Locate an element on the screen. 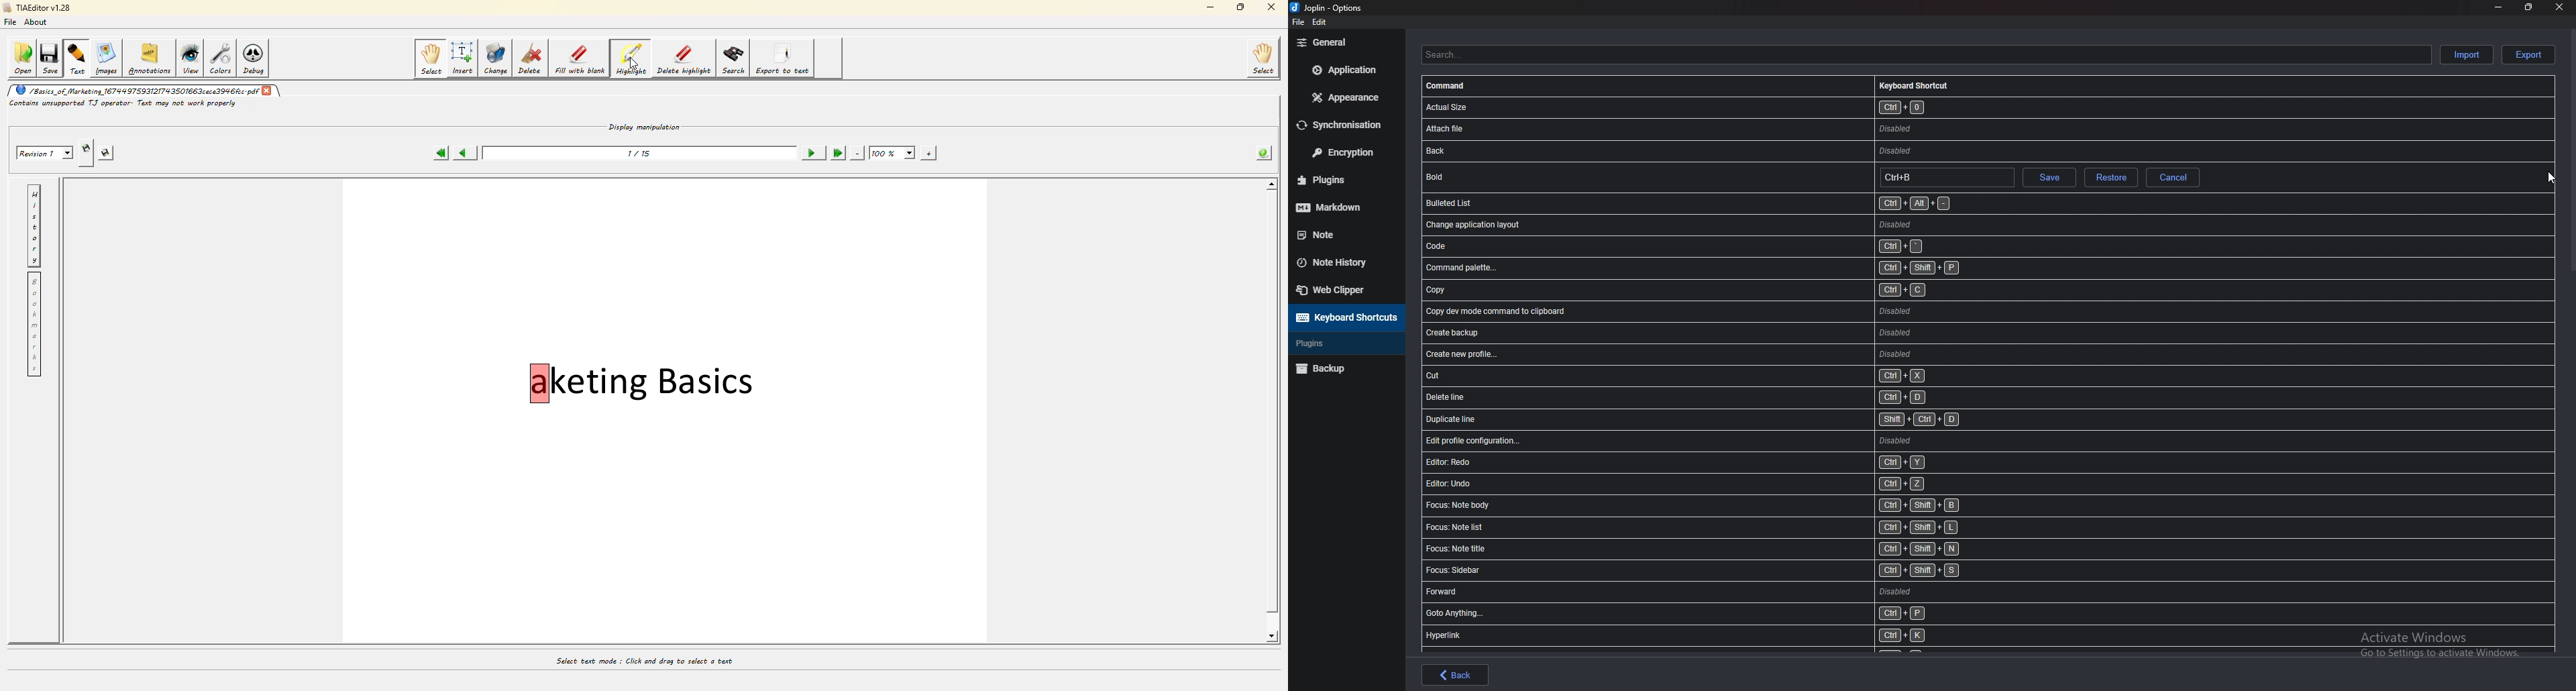  shortcut is located at coordinates (1733, 636).